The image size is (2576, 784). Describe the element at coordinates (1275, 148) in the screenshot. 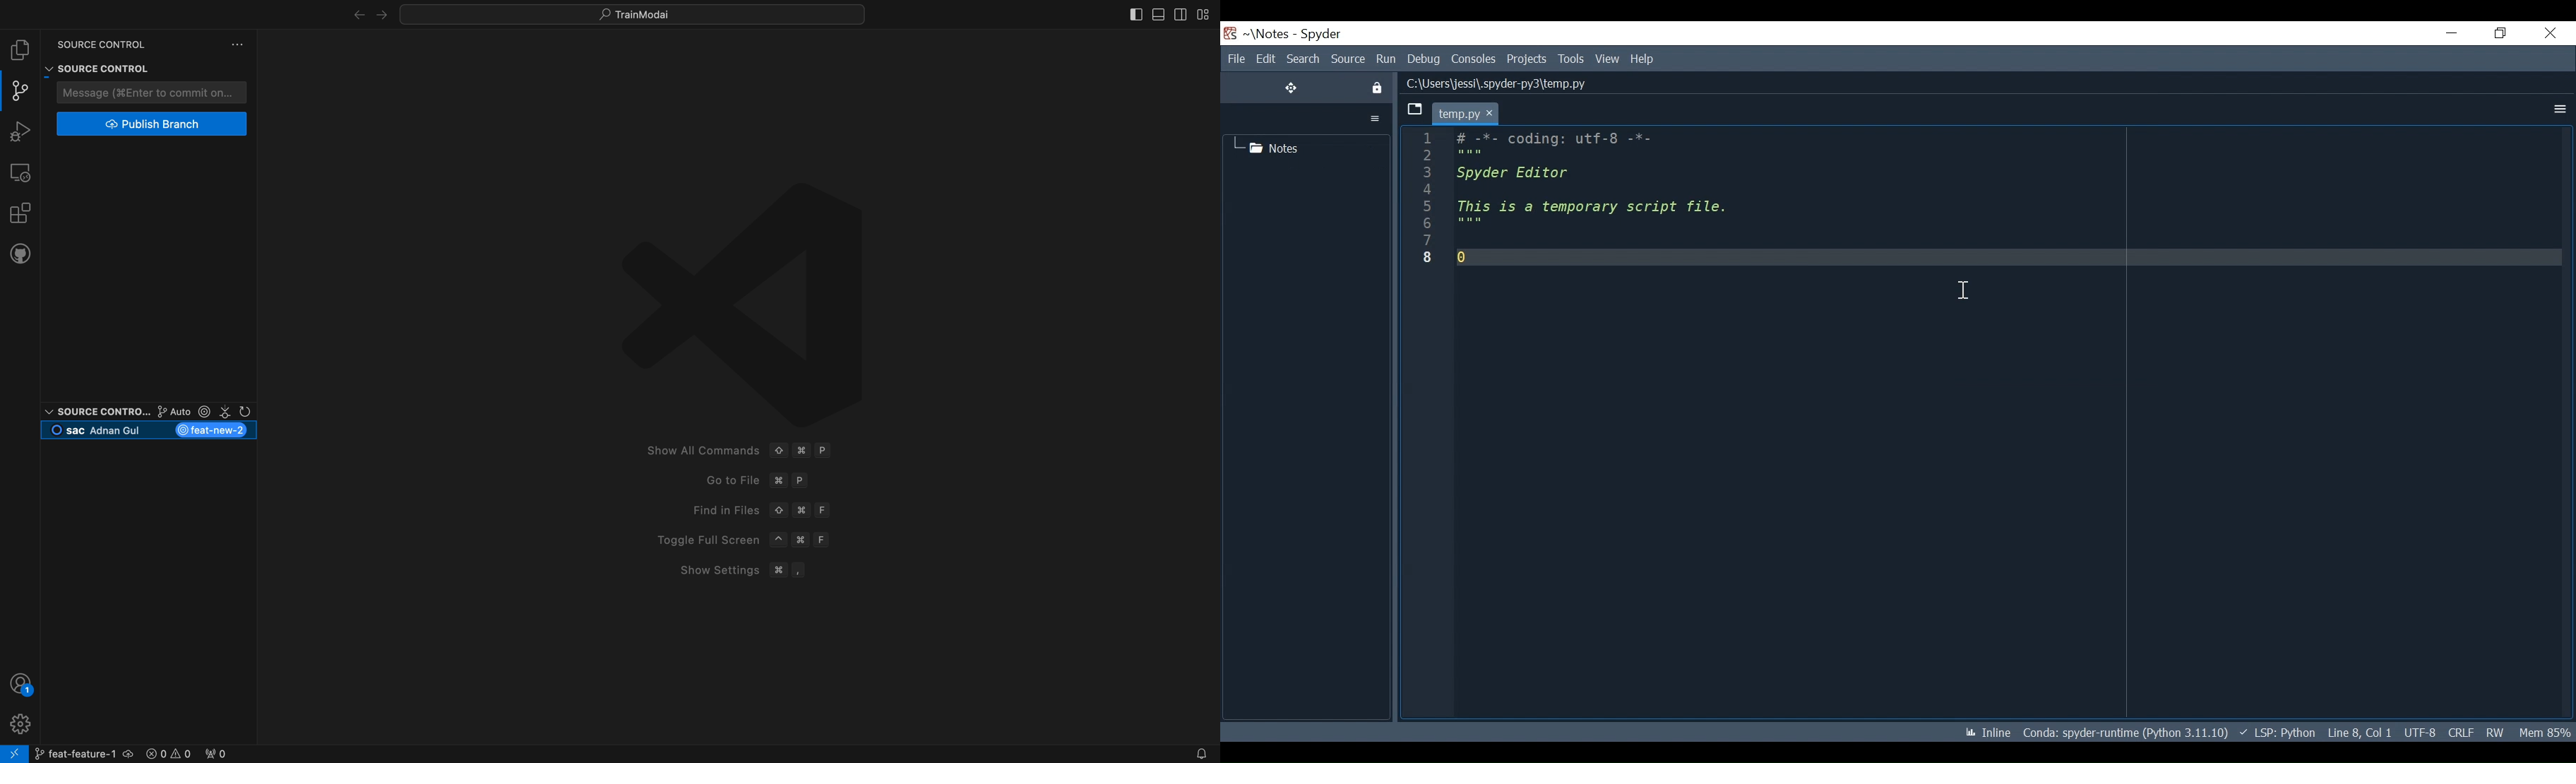

I see `Project Folder` at that location.